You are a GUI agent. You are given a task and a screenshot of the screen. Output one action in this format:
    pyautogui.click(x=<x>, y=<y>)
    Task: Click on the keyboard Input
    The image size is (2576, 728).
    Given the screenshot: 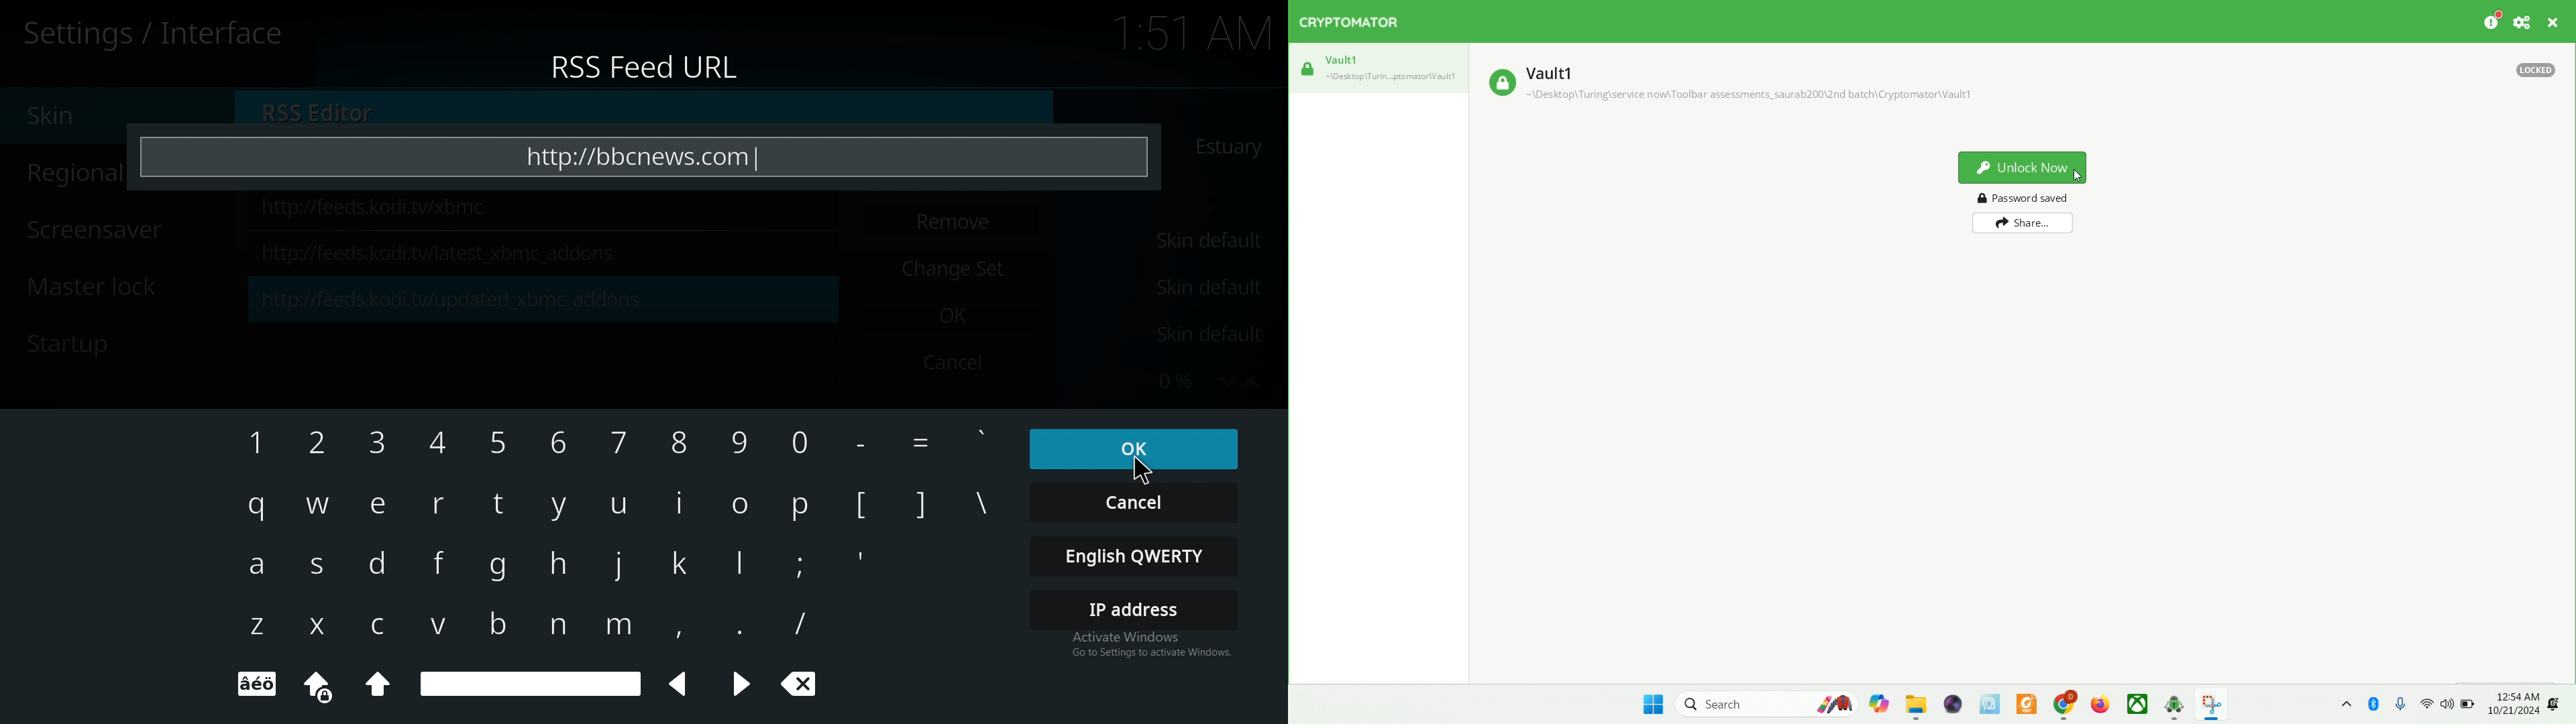 What is the action you would take?
    pyautogui.click(x=328, y=690)
    